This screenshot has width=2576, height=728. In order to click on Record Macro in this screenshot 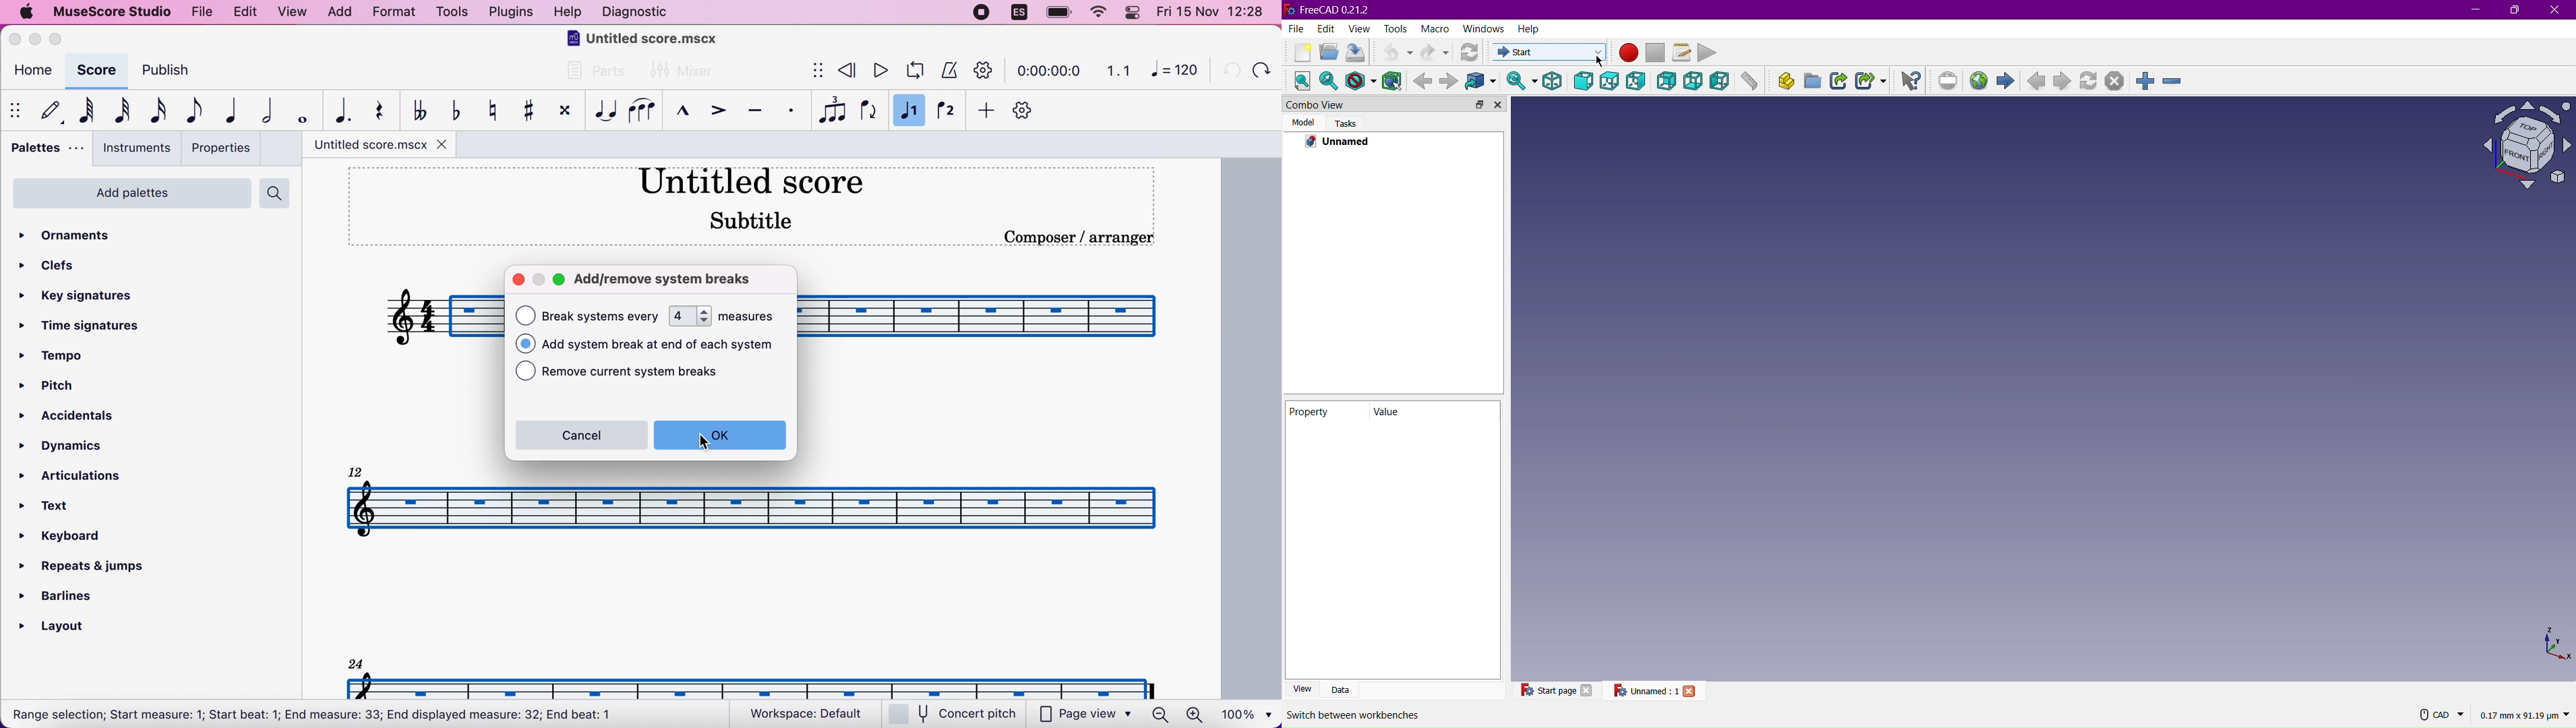, I will do `click(1629, 53)`.